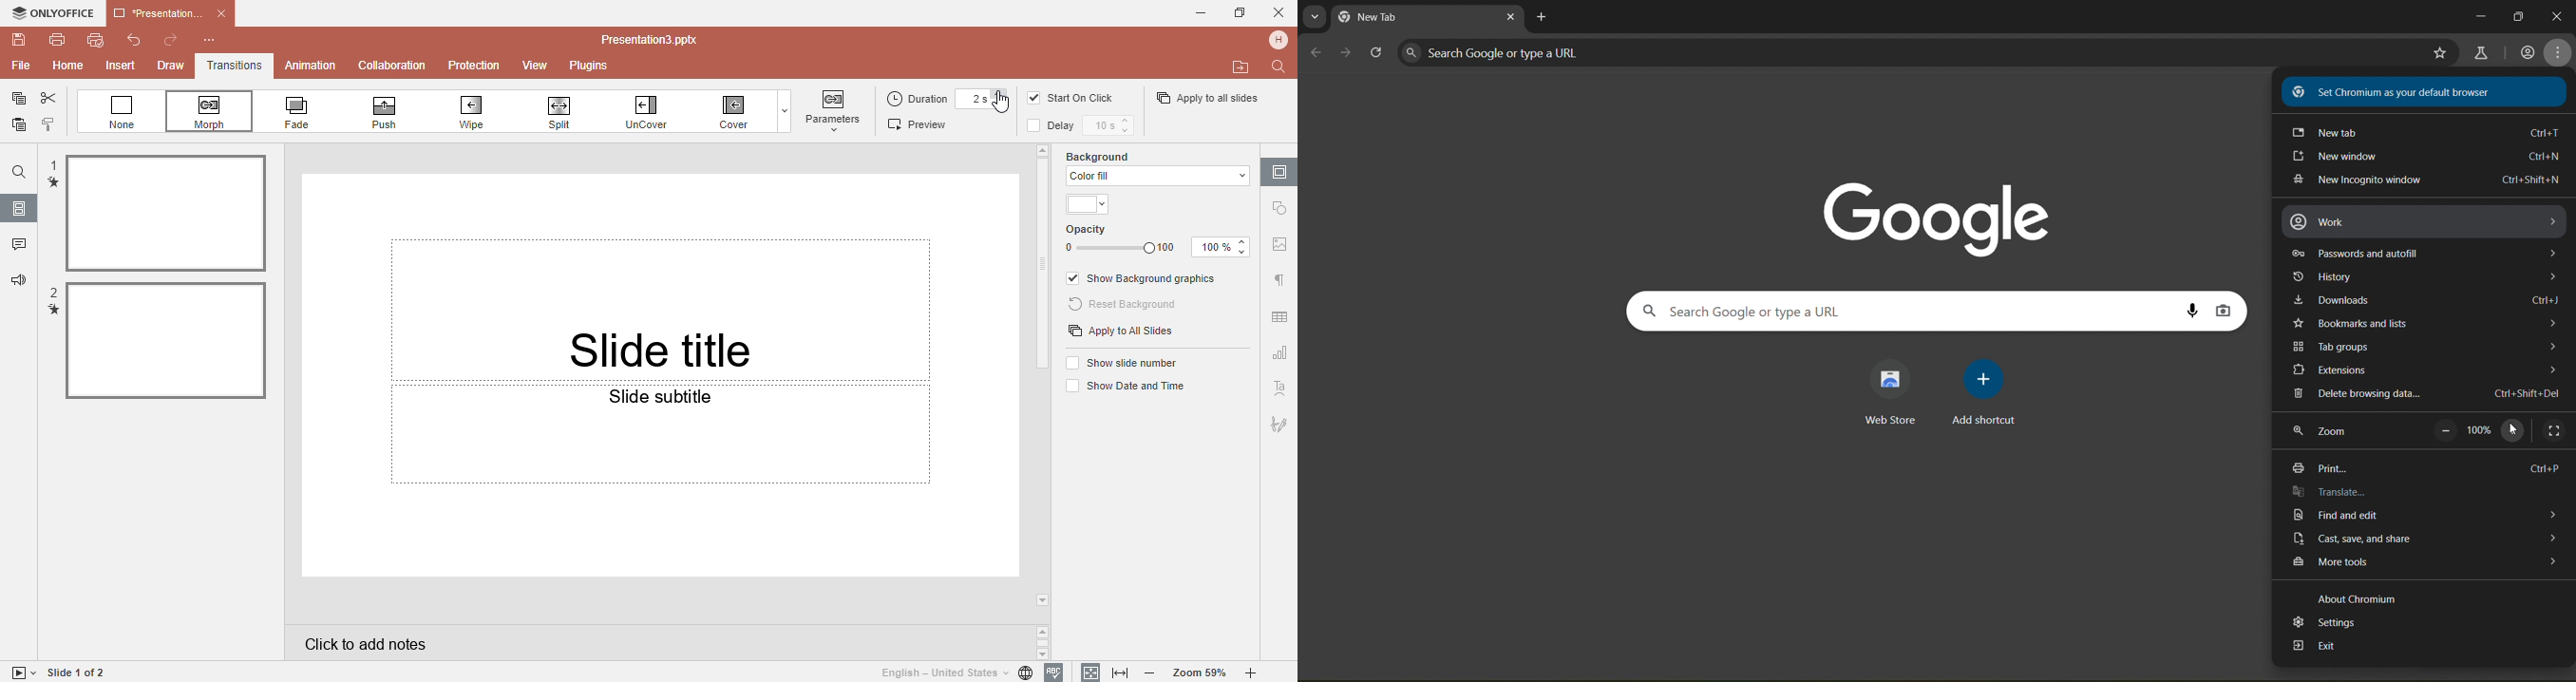 Image resolution: width=2576 pixels, height=700 pixels. What do you see at coordinates (49, 126) in the screenshot?
I see `Copy style` at bounding box center [49, 126].